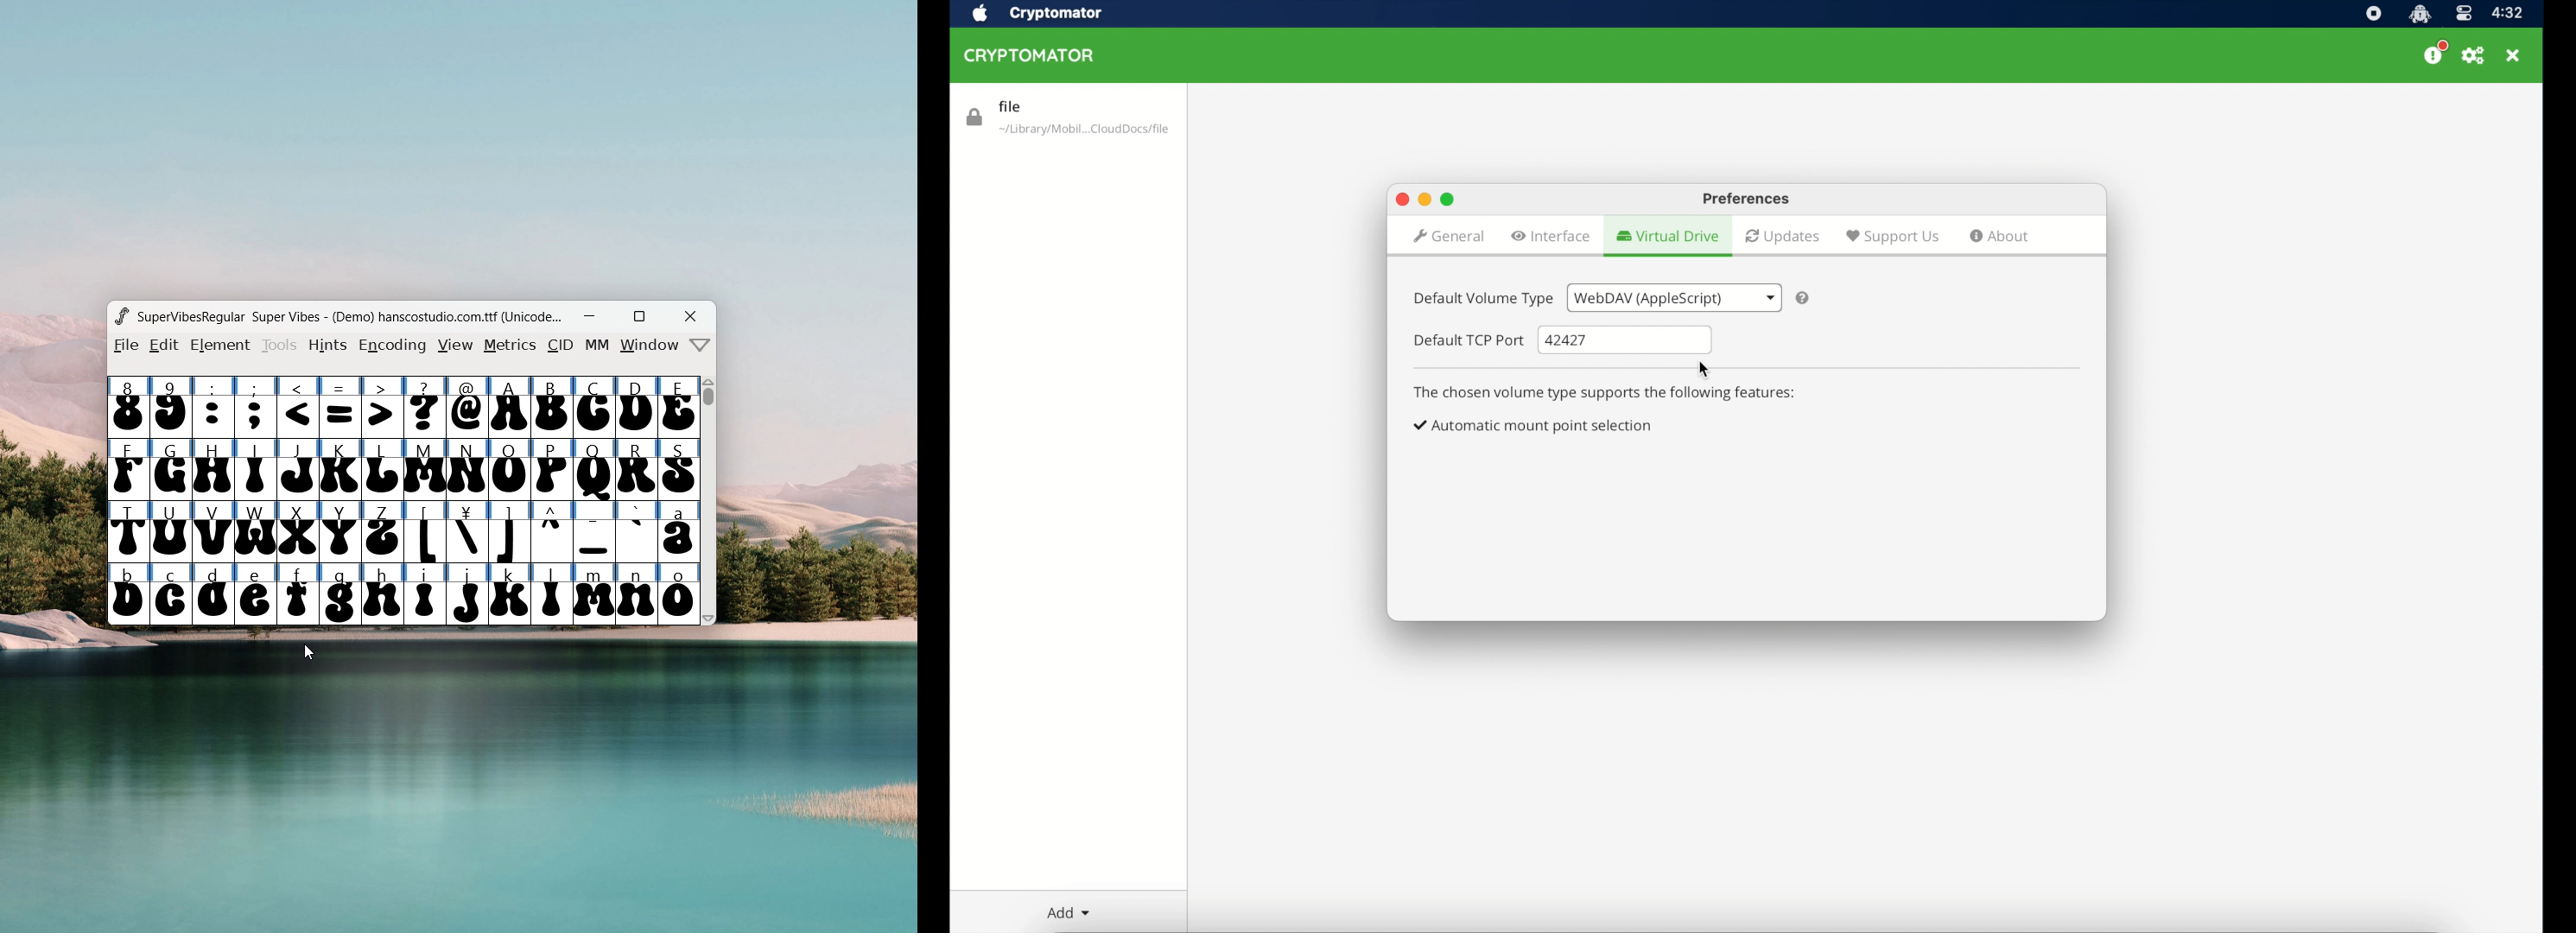 The width and height of the screenshot is (2576, 952). I want to click on checkbox, so click(1534, 426).